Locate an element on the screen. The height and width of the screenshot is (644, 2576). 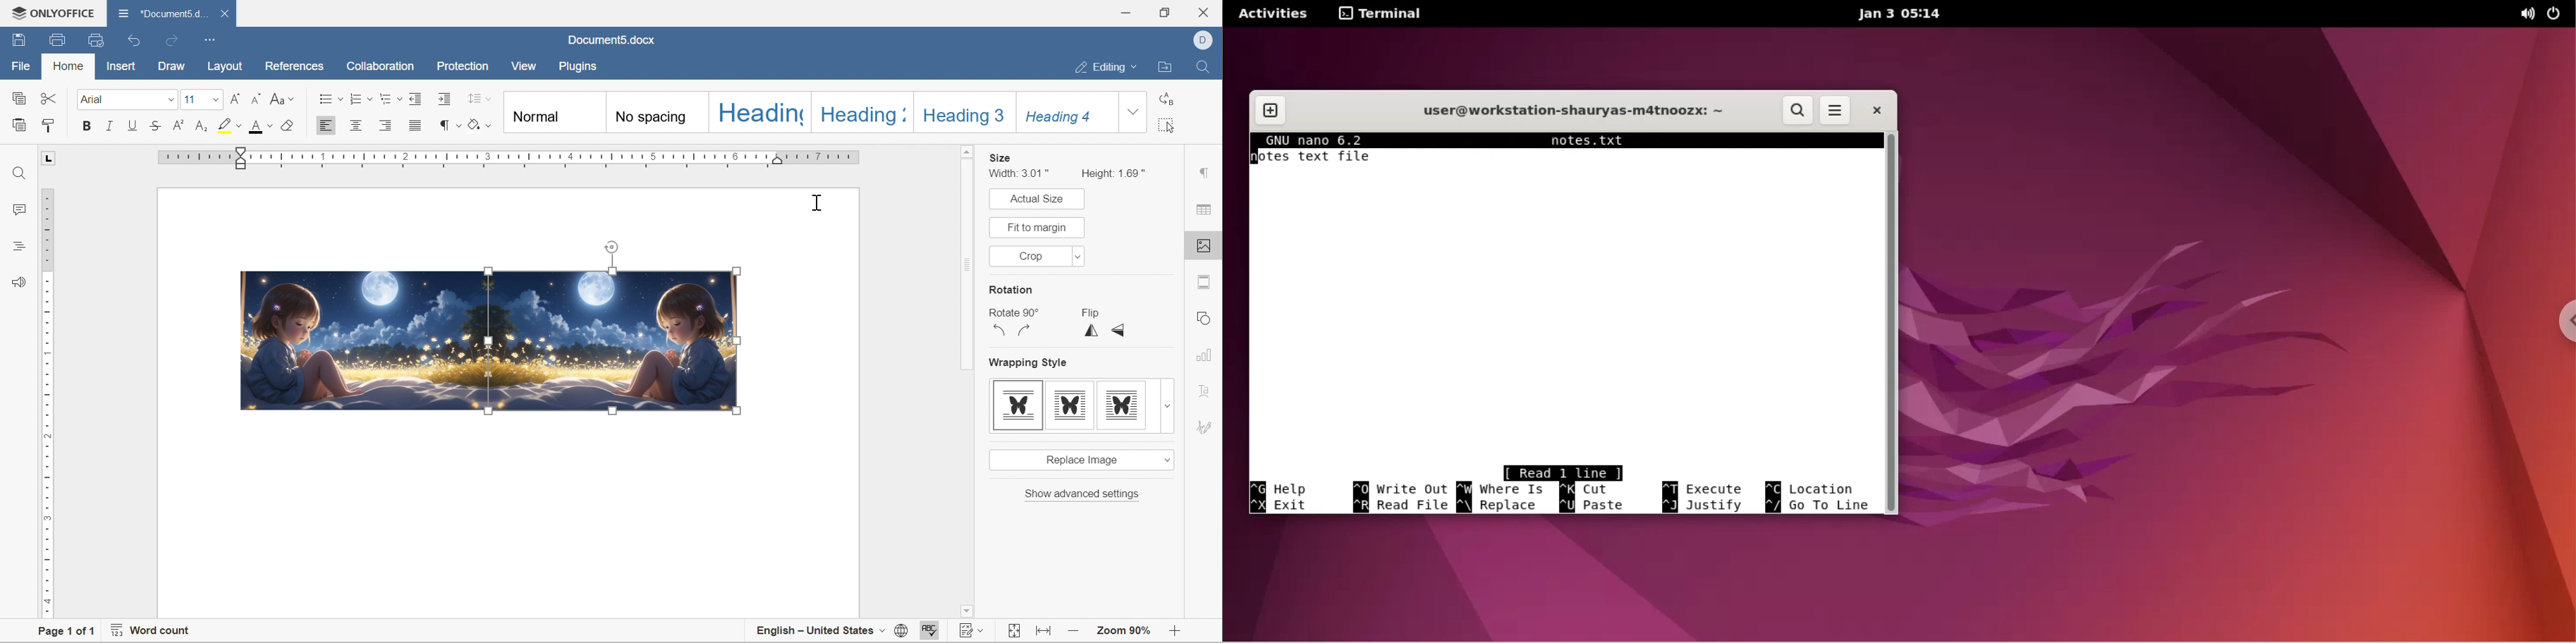
open file location is located at coordinates (1168, 66).